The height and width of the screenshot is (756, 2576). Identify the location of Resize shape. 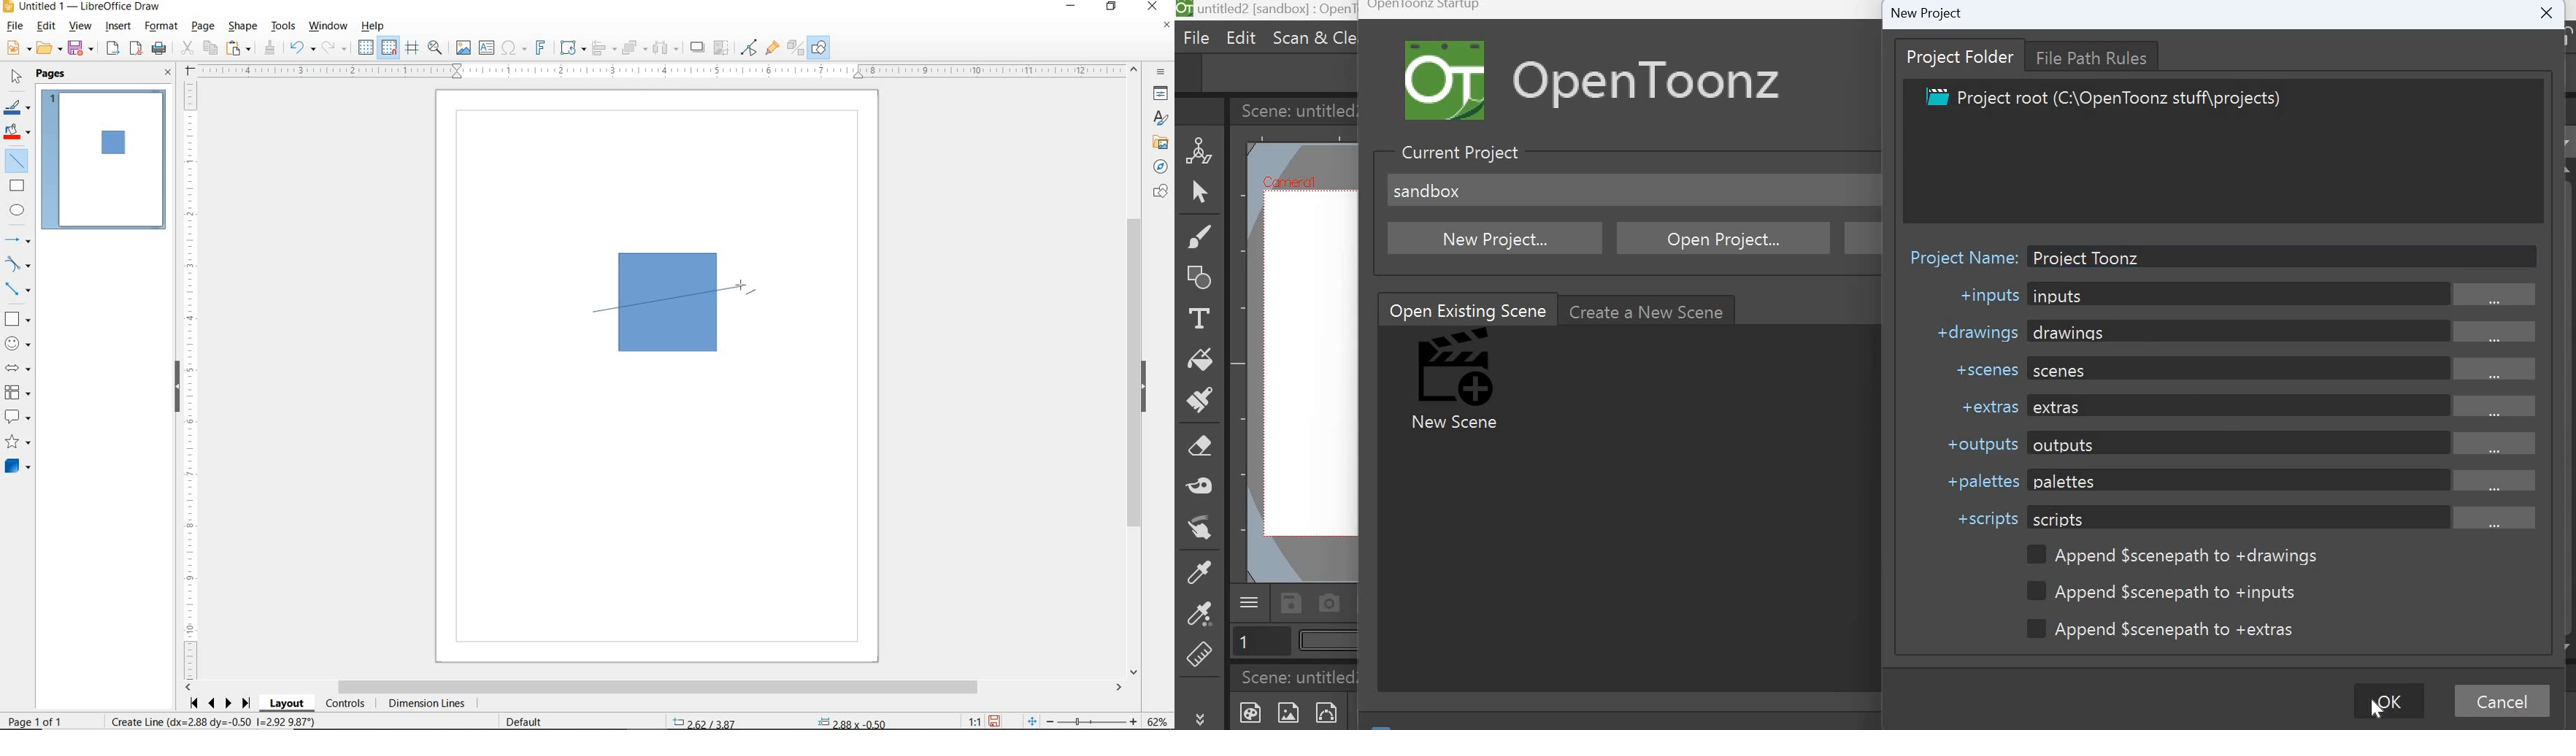
(215, 721).